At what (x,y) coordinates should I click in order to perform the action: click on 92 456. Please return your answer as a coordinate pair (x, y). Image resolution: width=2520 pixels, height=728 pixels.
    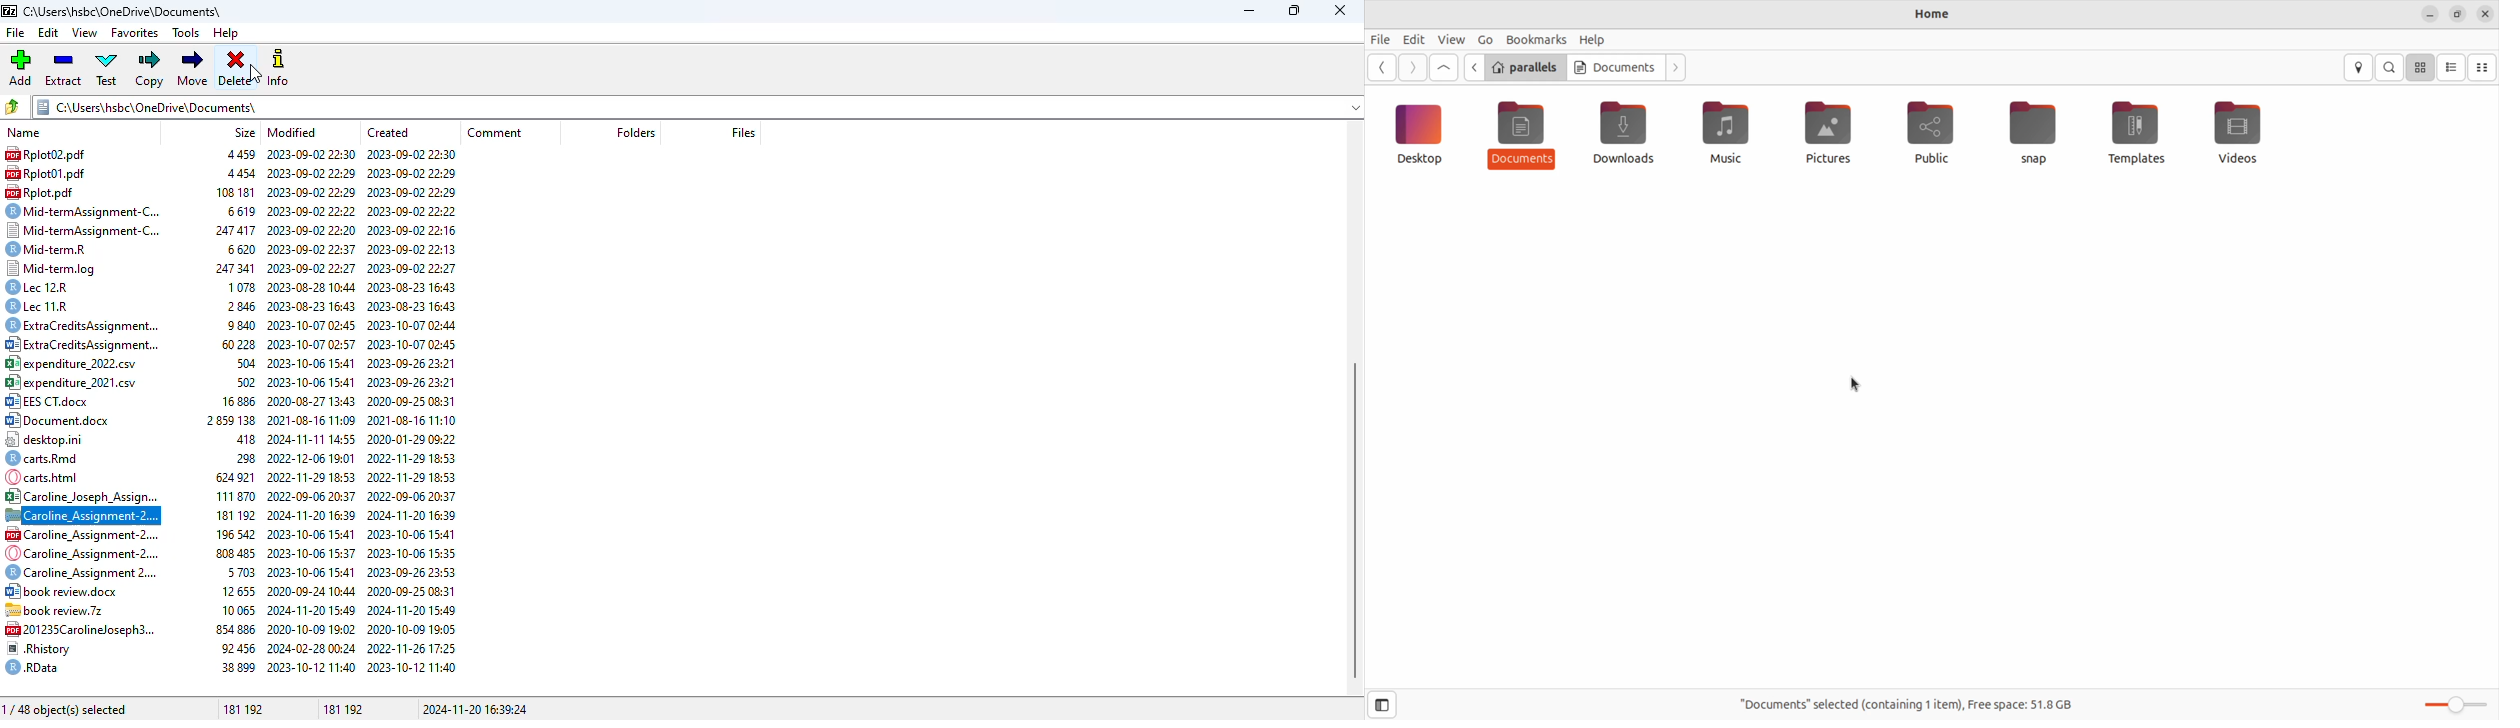
    Looking at the image, I should click on (238, 647).